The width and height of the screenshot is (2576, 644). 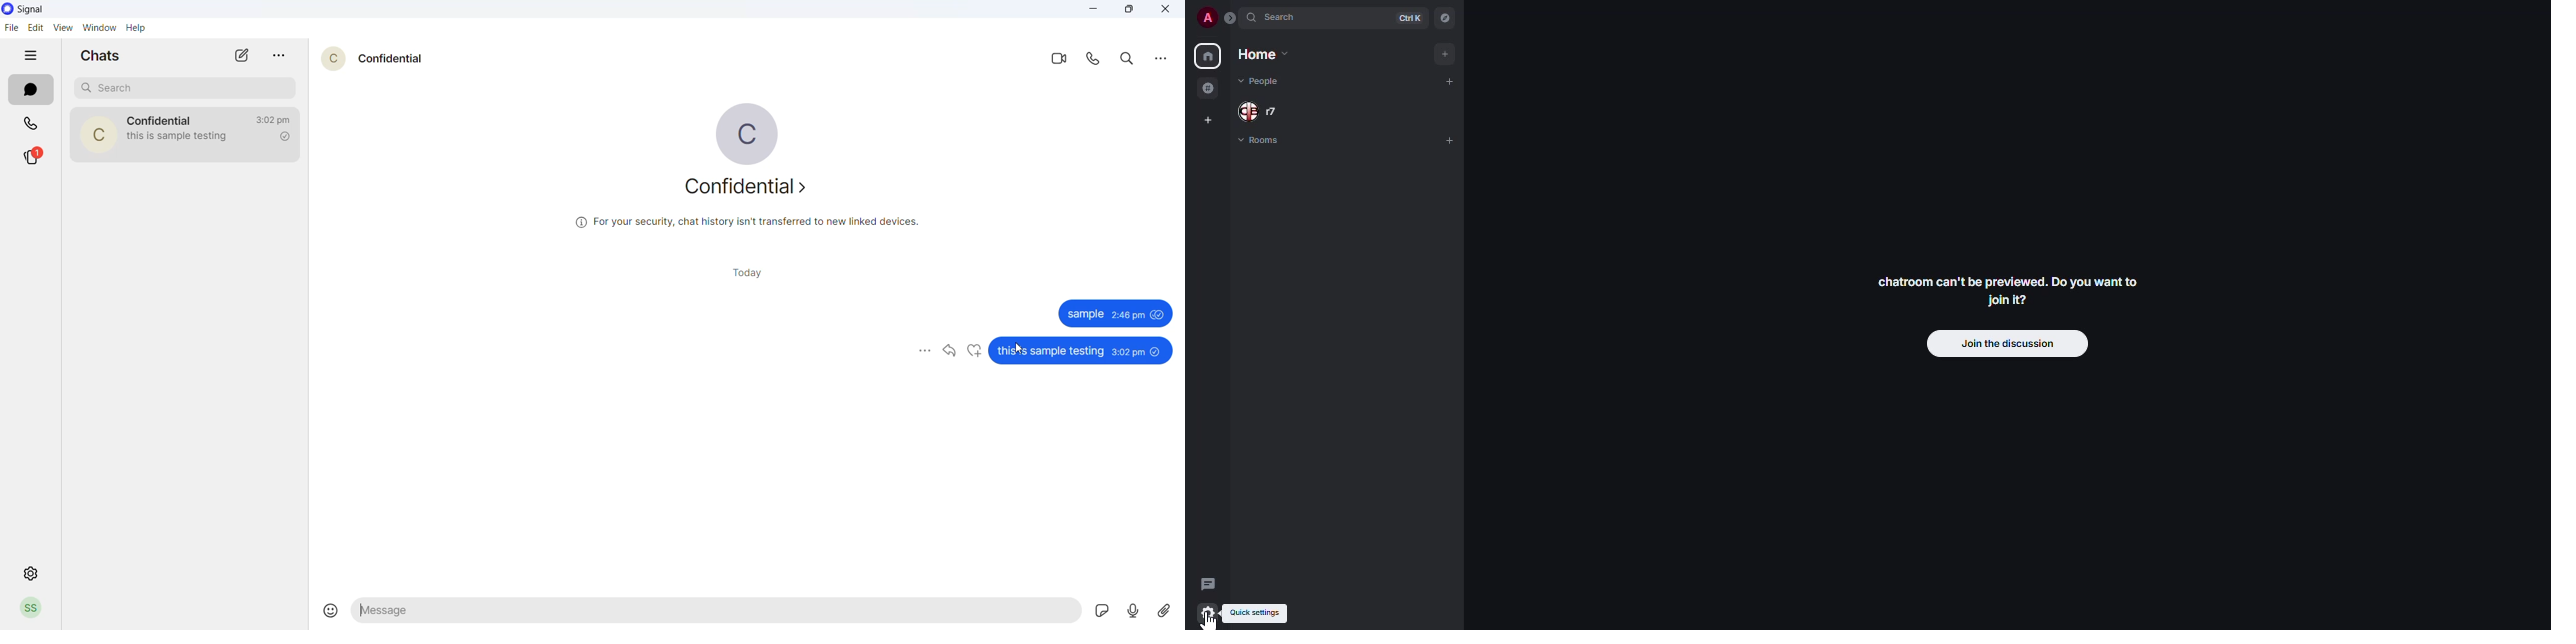 I want to click on profile, so click(x=1206, y=19).